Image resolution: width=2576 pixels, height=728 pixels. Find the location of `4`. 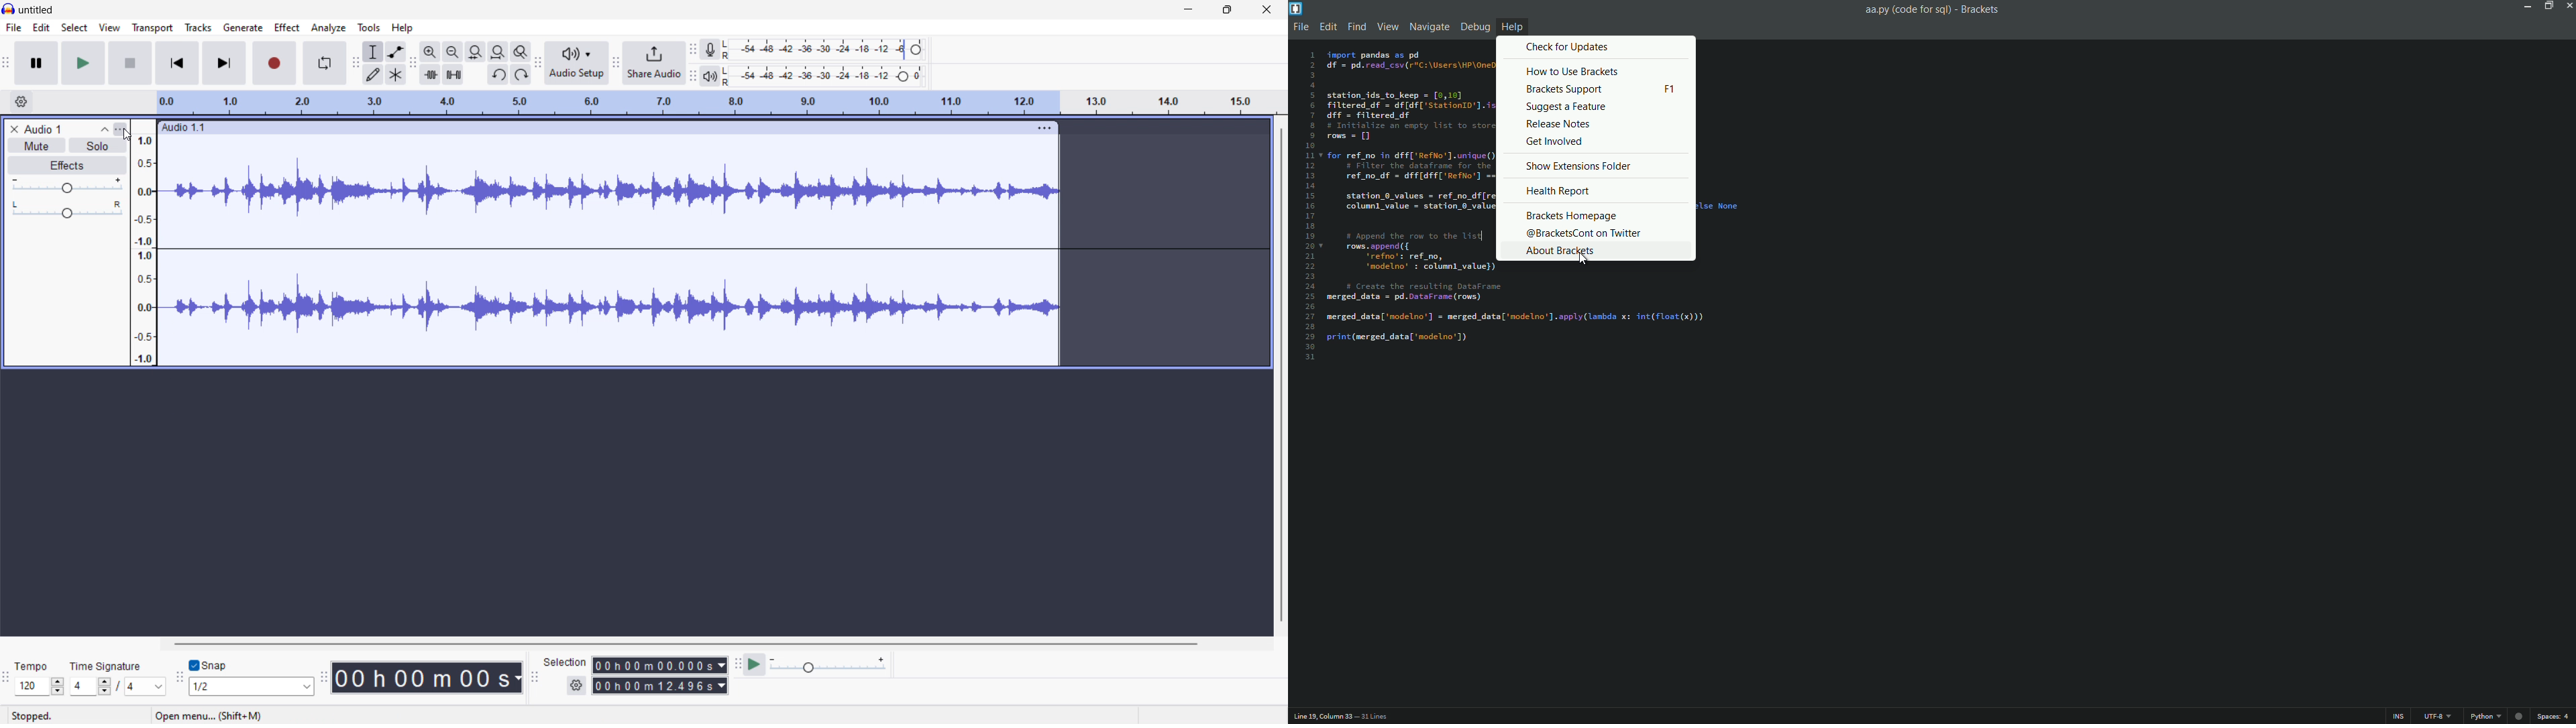

4 is located at coordinates (80, 686).